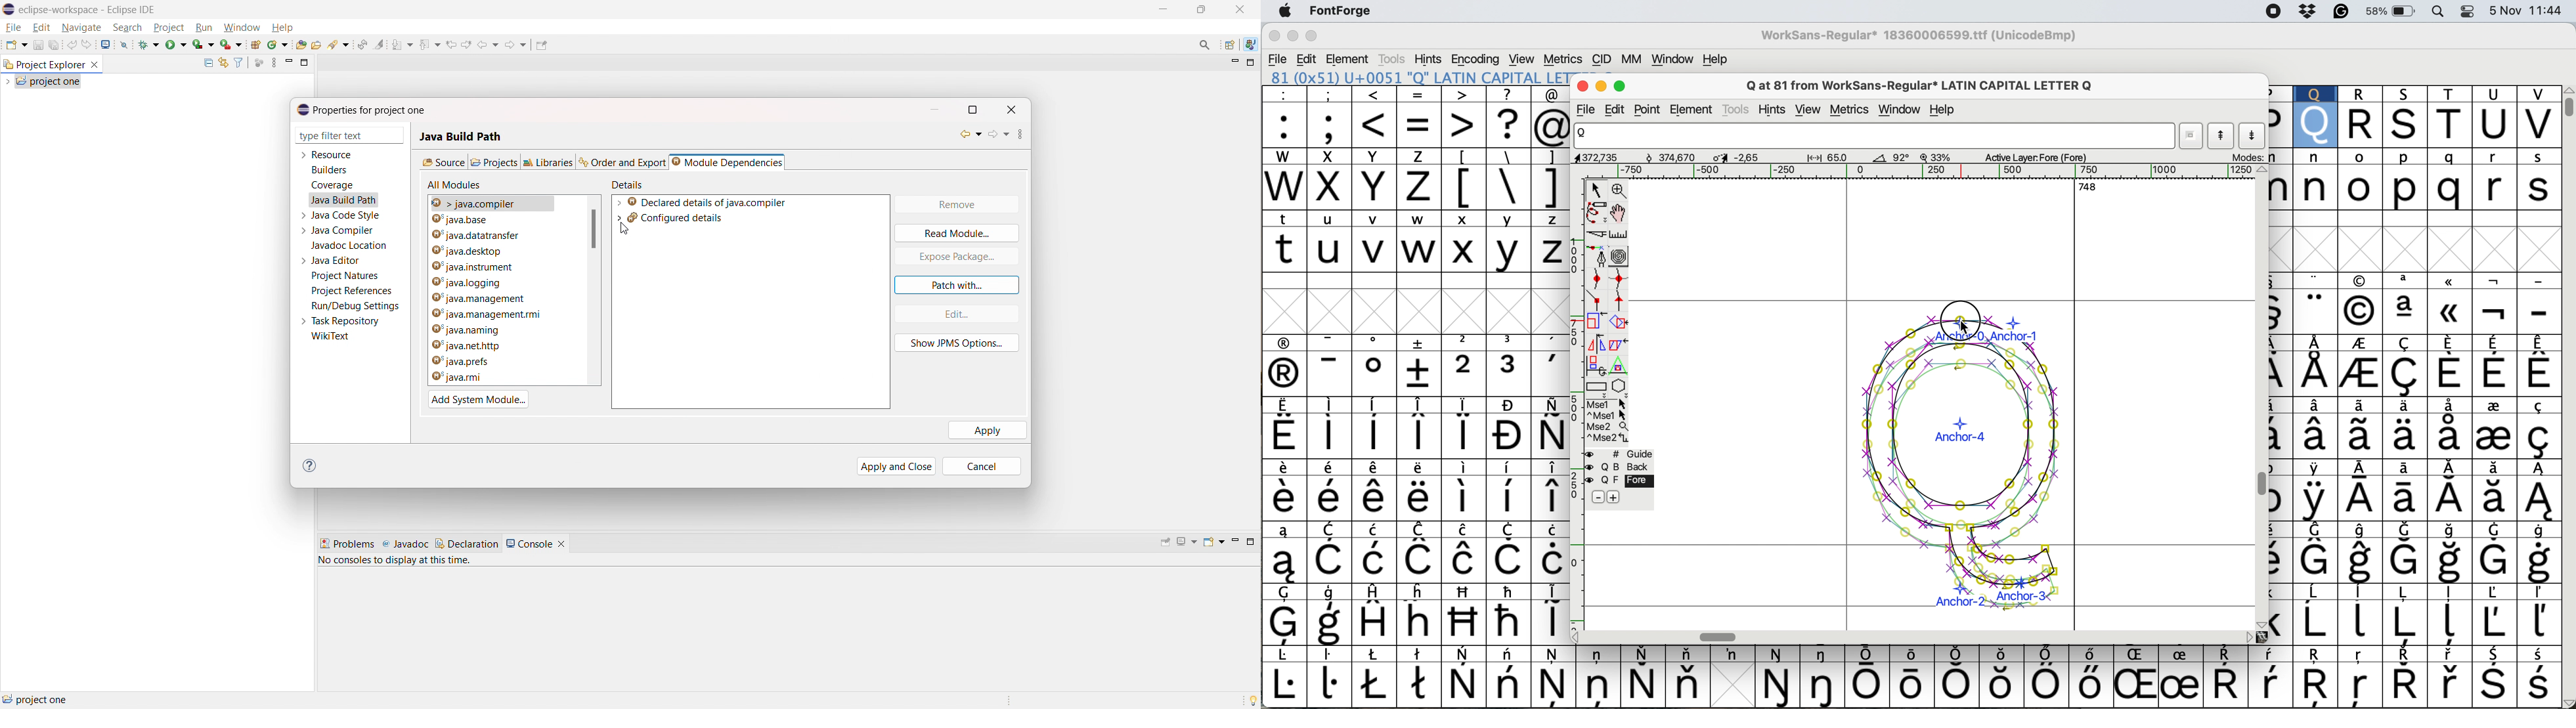 This screenshot has height=728, width=2576. I want to click on view previous location, so click(451, 43).